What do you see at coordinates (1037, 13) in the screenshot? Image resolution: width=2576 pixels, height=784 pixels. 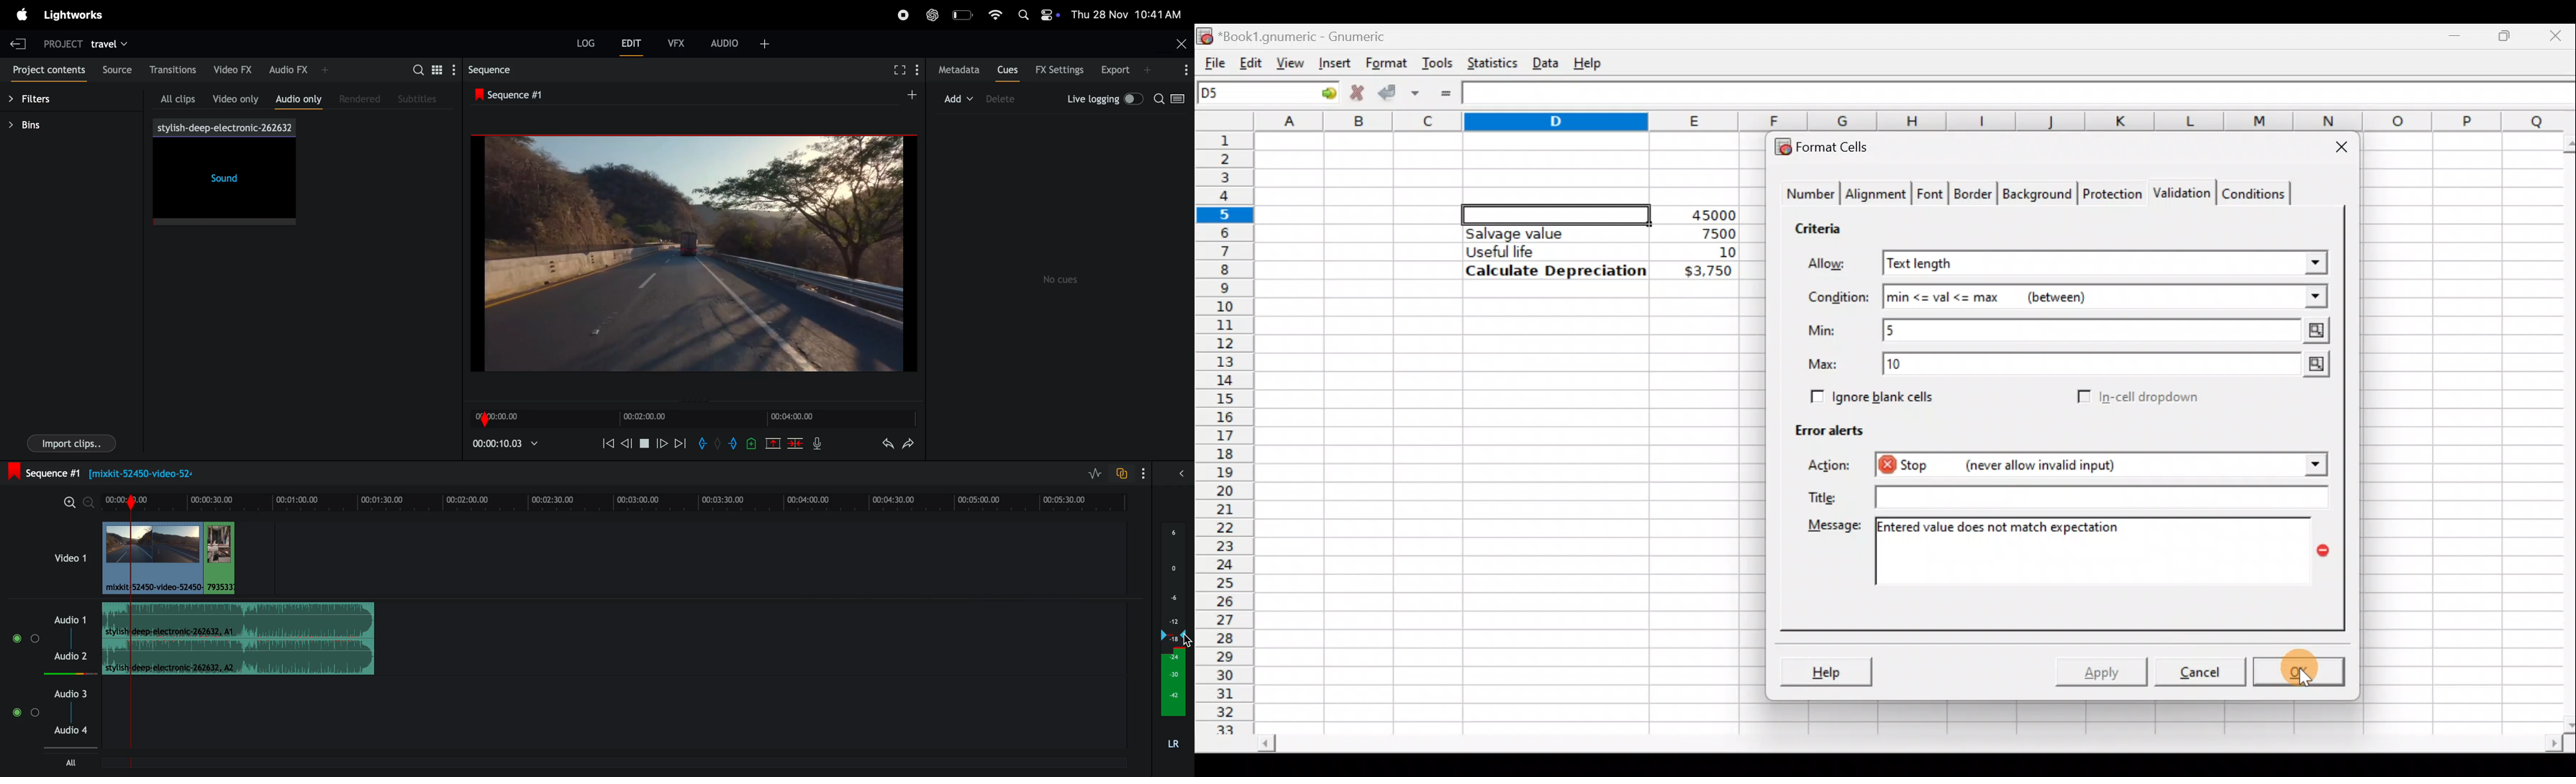 I see `apple widgets` at bounding box center [1037, 13].